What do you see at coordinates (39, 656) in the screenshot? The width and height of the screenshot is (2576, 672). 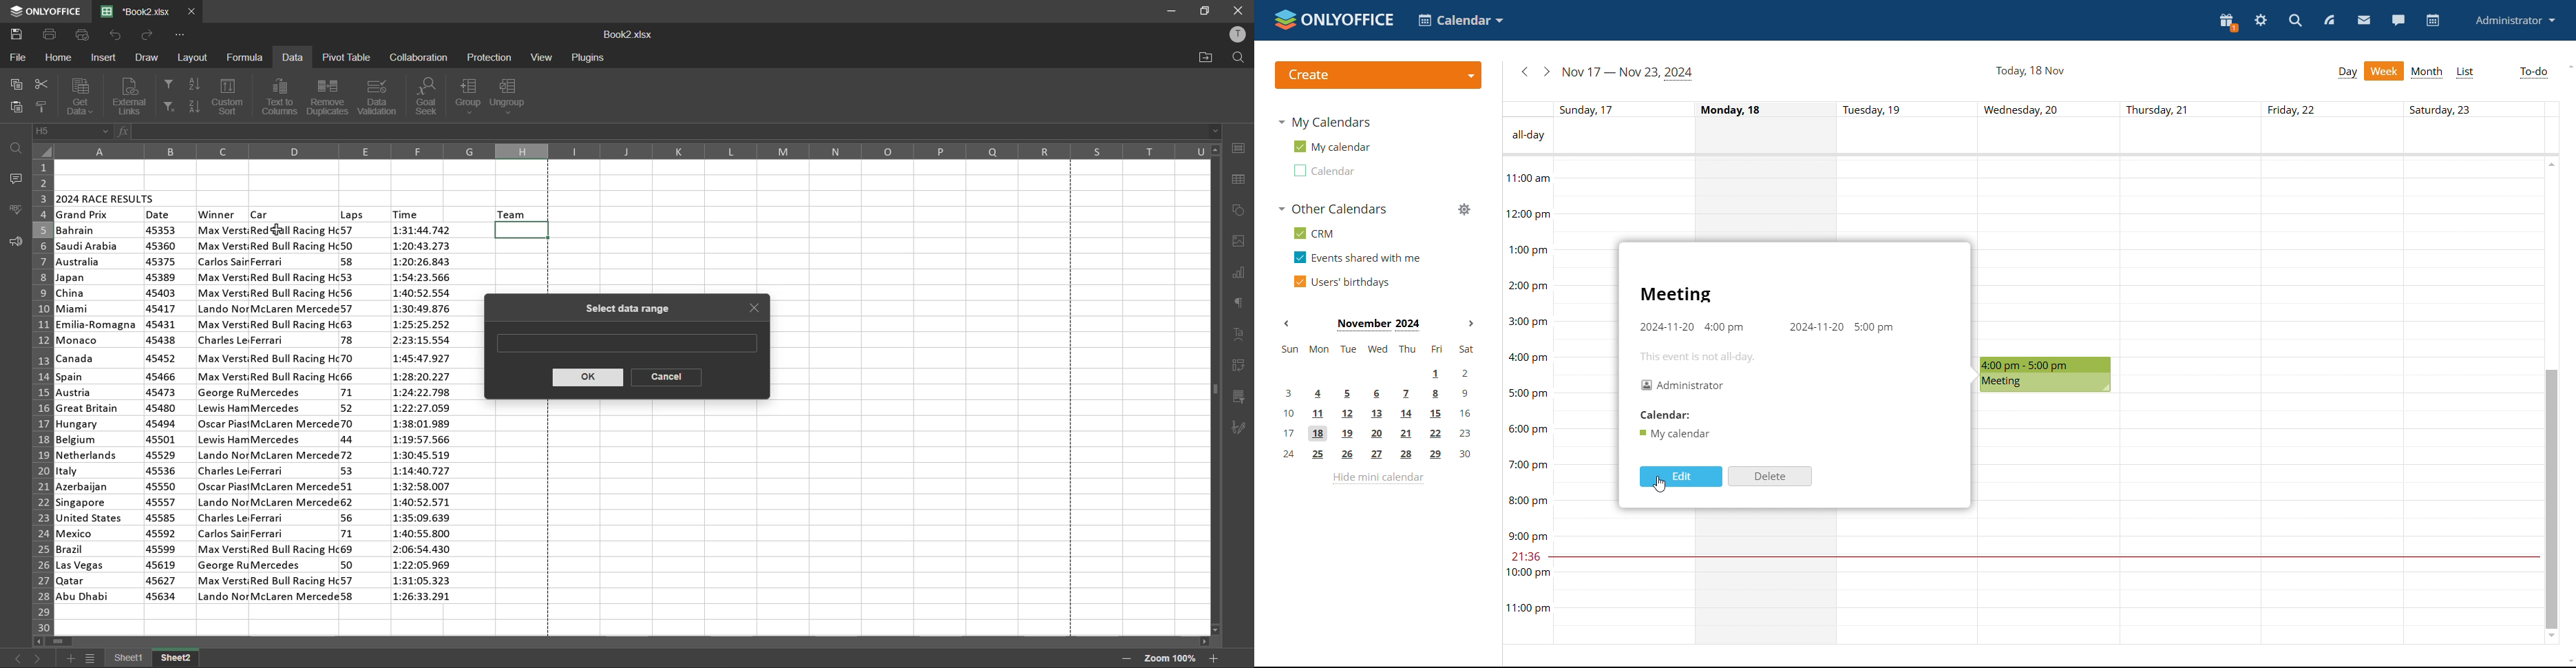 I see `next` at bounding box center [39, 656].